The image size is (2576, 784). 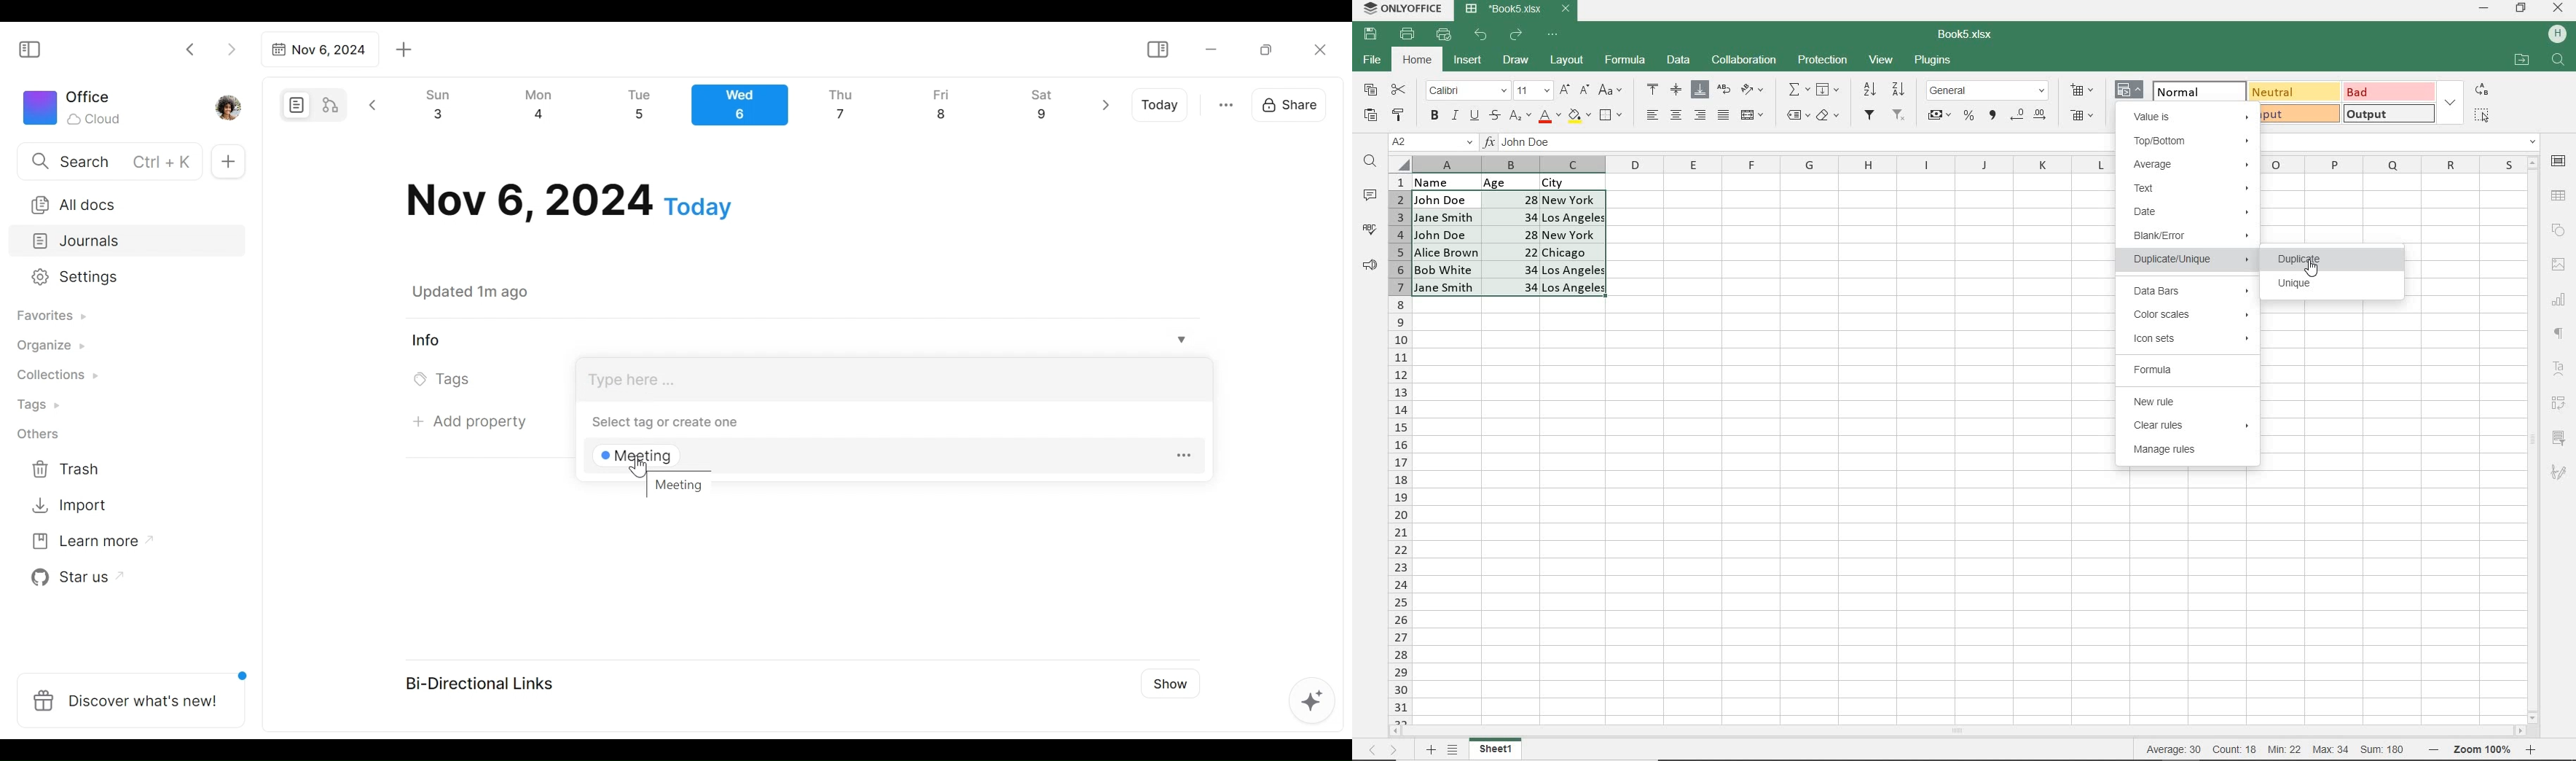 What do you see at coordinates (2557, 35) in the screenshot?
I see `HP` at bounding box center [2557, 35].